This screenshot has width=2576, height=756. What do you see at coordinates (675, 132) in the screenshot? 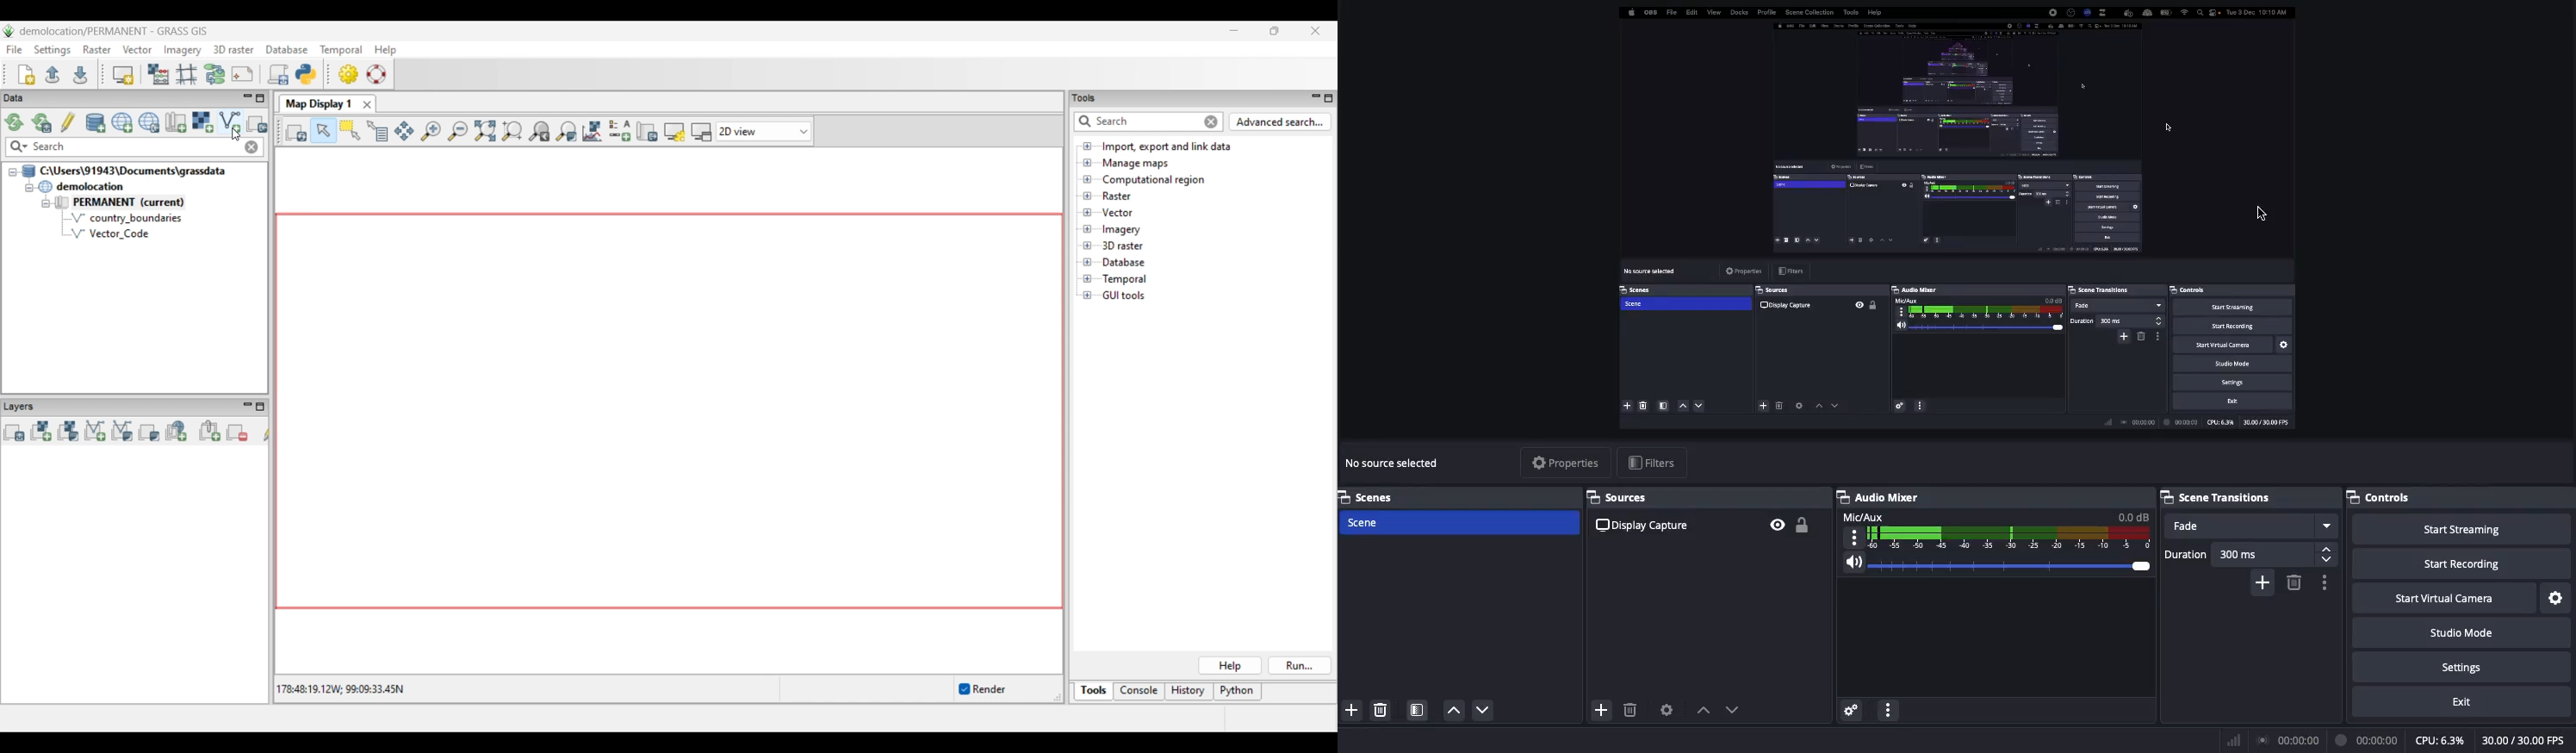
I see `Map display settings` at bounding box center [675, 132].